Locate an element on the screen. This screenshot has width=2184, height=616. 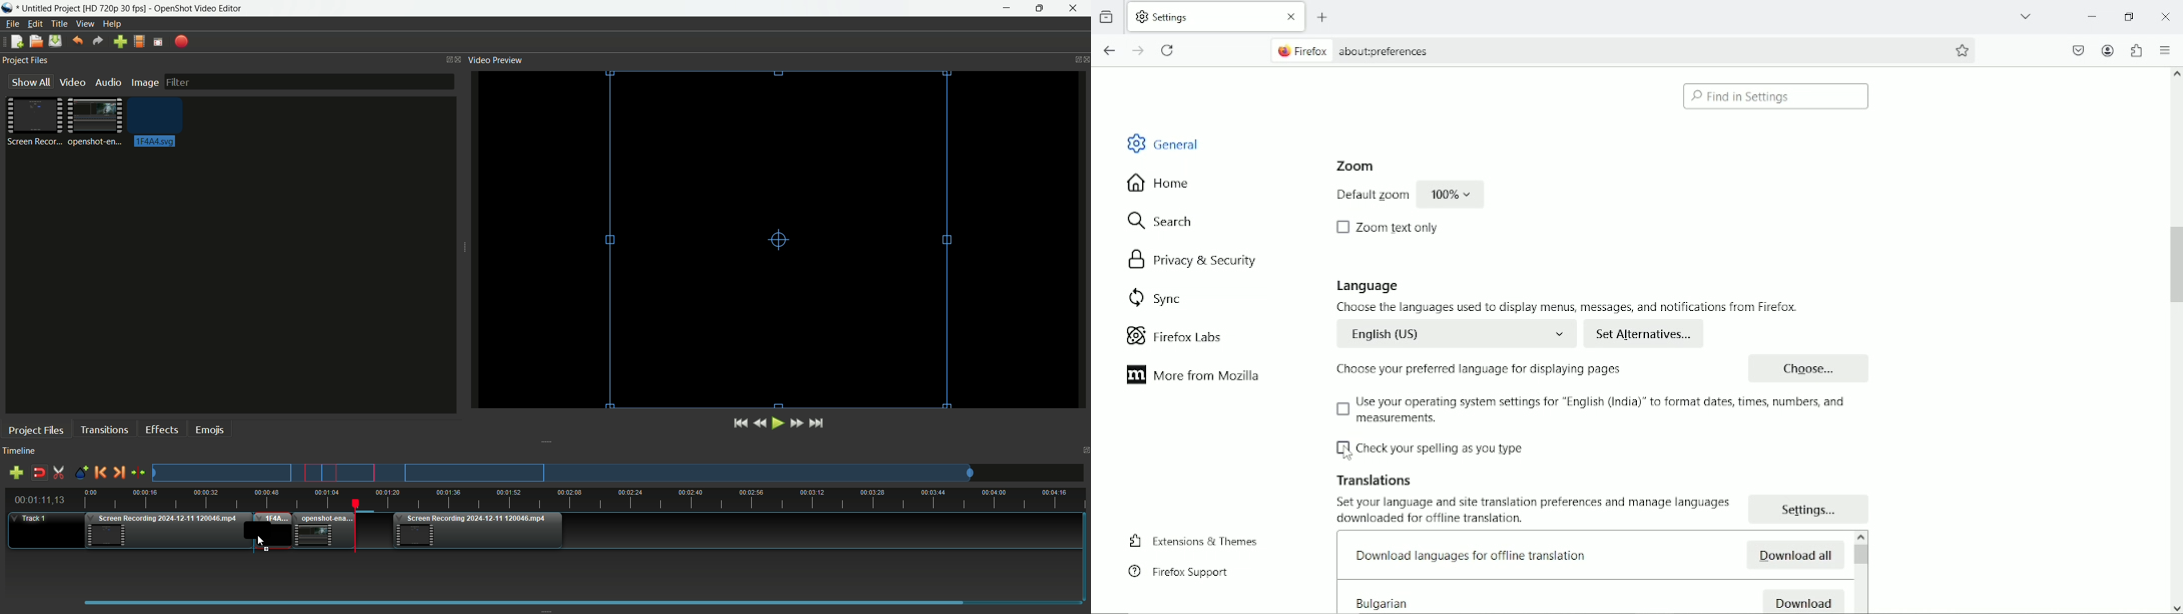
Project name is located at coordinates (51, 9).